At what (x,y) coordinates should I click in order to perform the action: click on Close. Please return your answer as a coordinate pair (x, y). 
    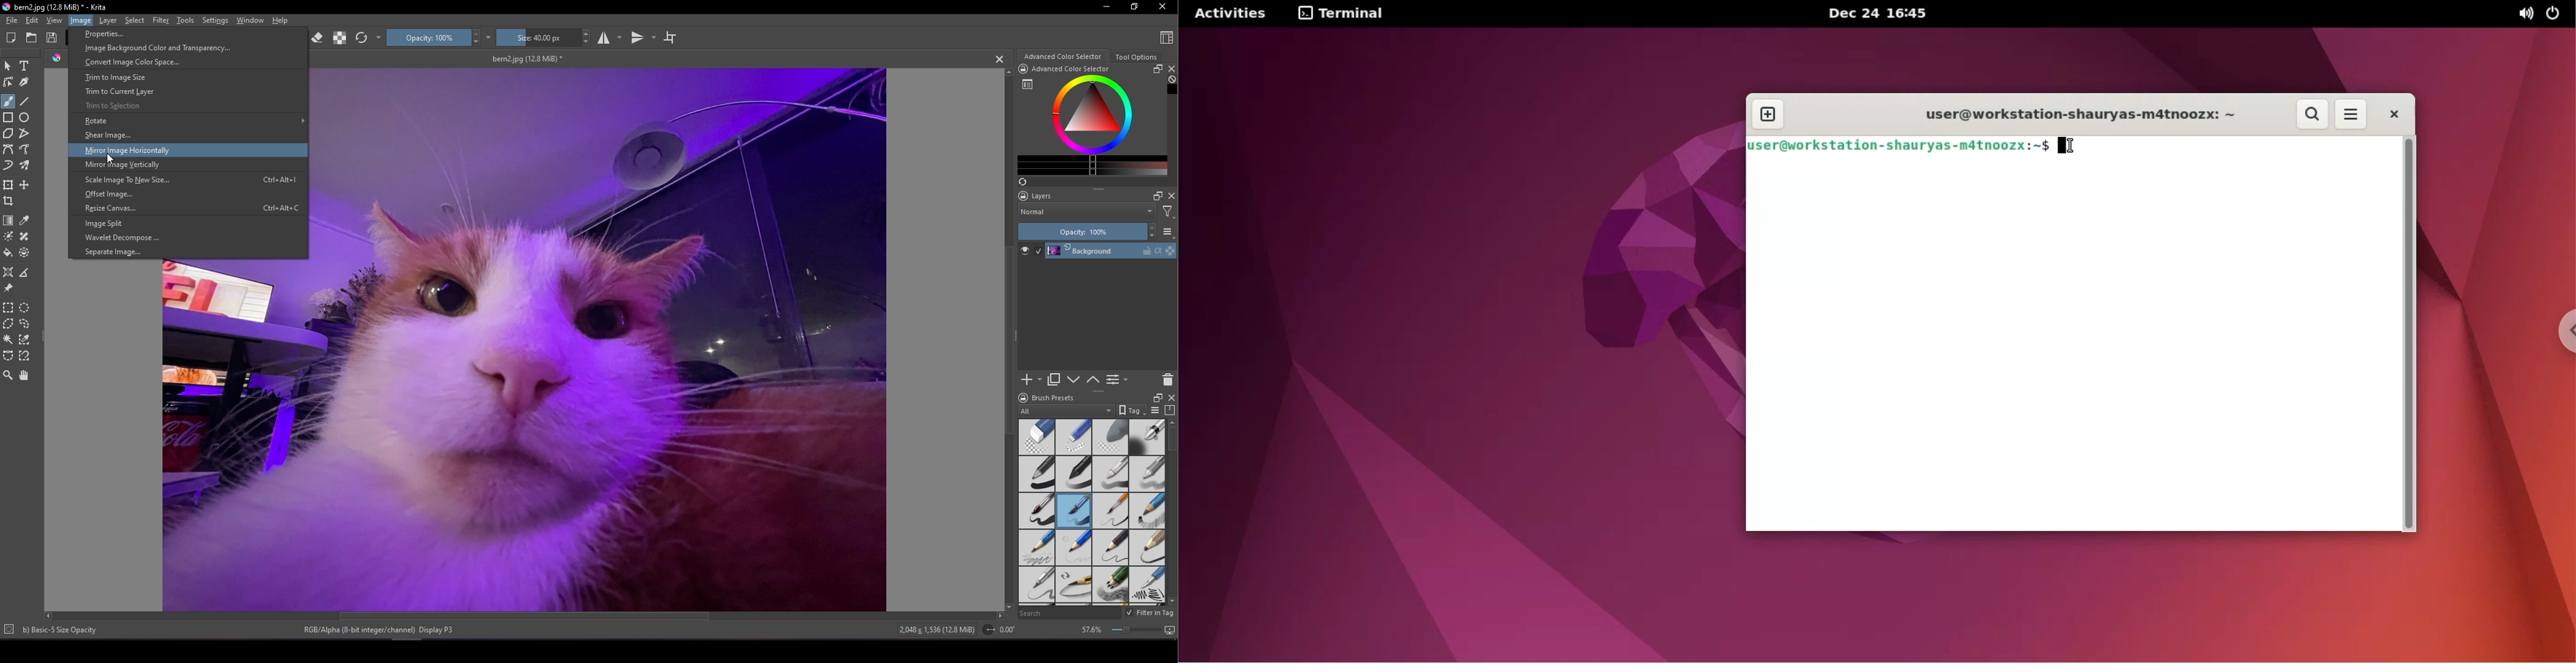
    Looking at the image, I should click on (1164, 7).